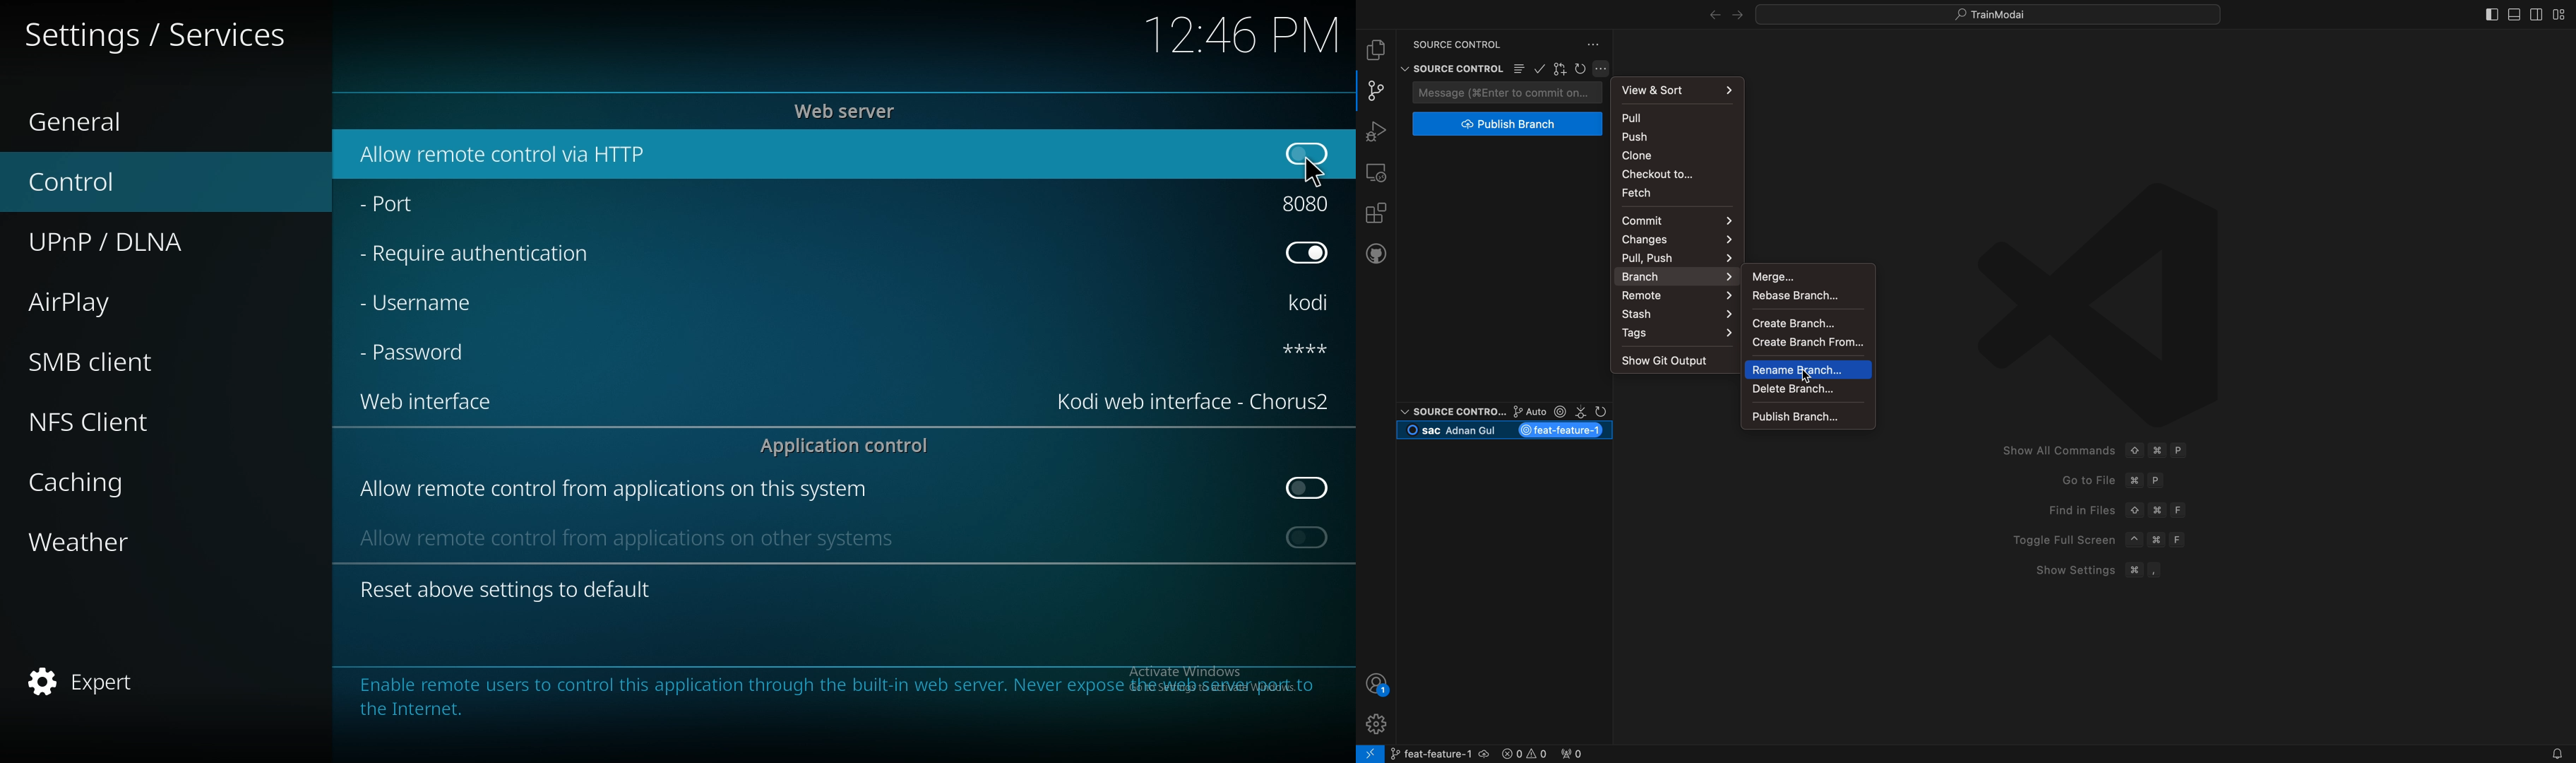 The image size is (2576, 784). Describe the element at coordinates (1376, 253) in the screenshot. I see `github` at that location.